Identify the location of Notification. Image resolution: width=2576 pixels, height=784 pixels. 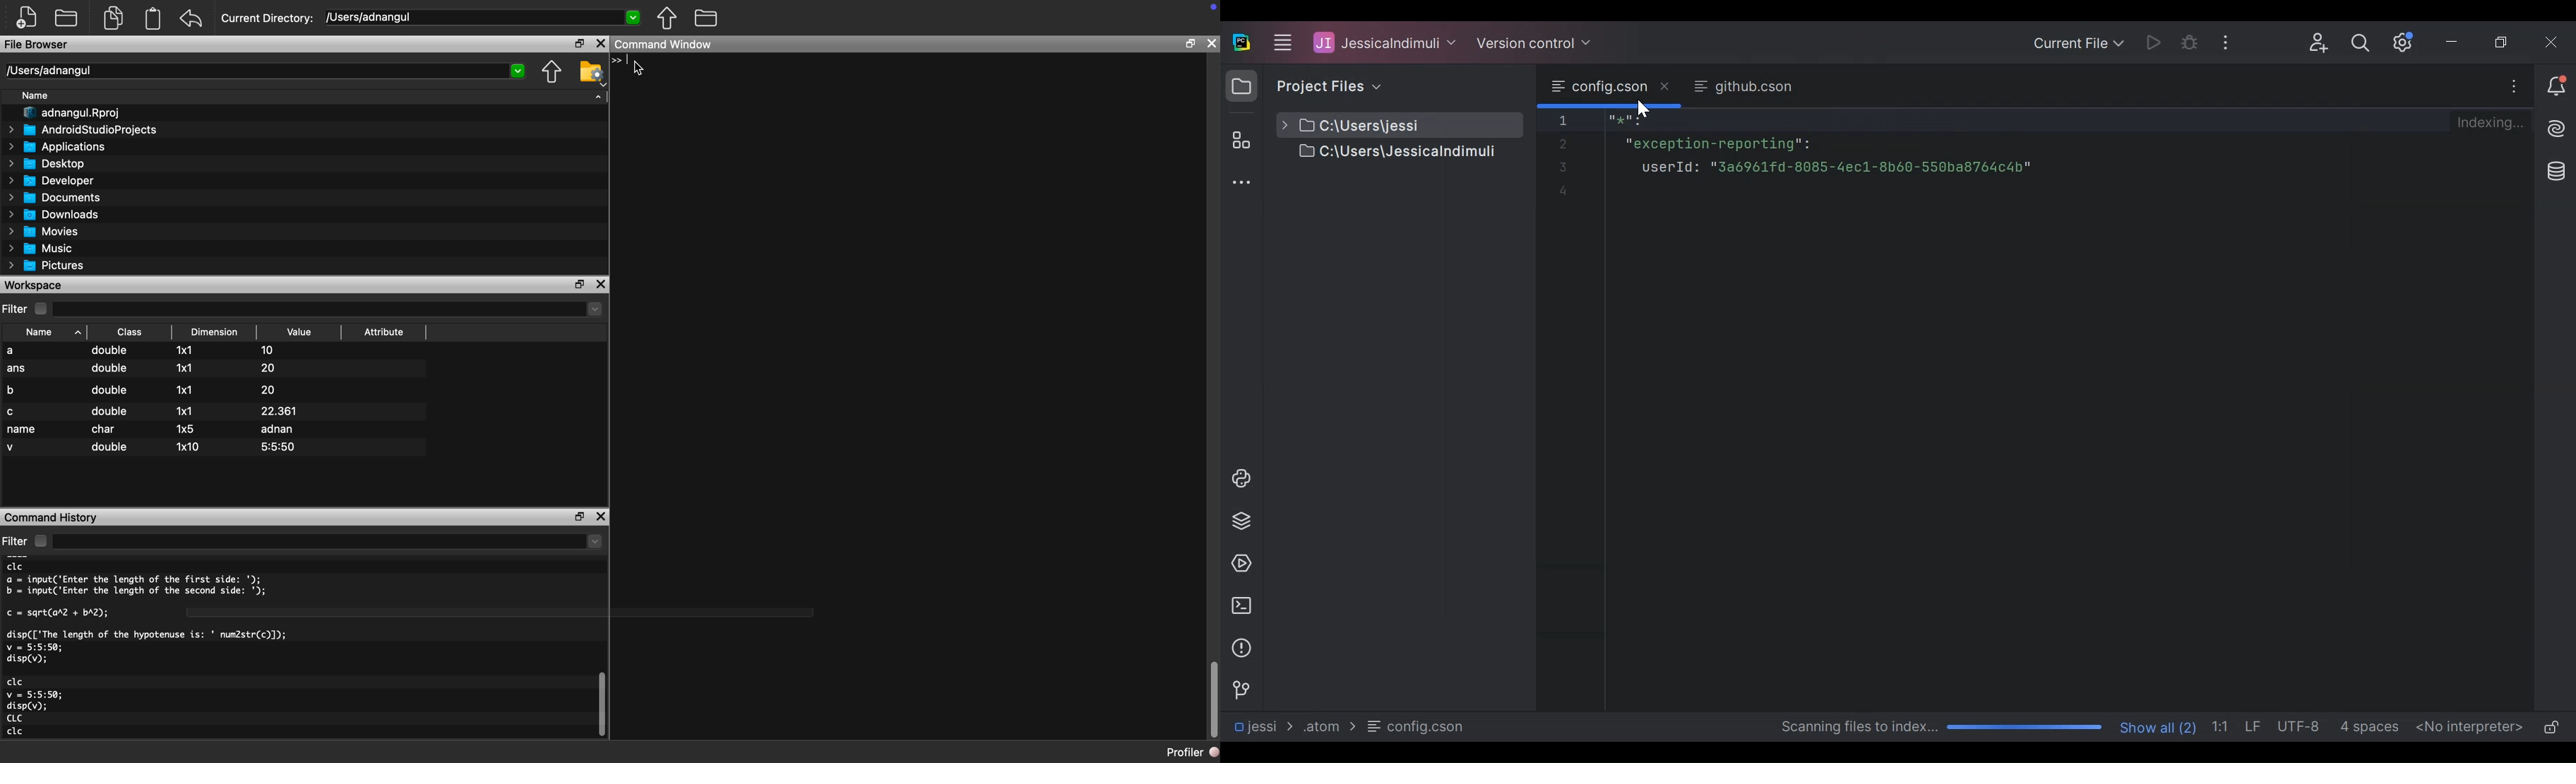
(2555, 85).